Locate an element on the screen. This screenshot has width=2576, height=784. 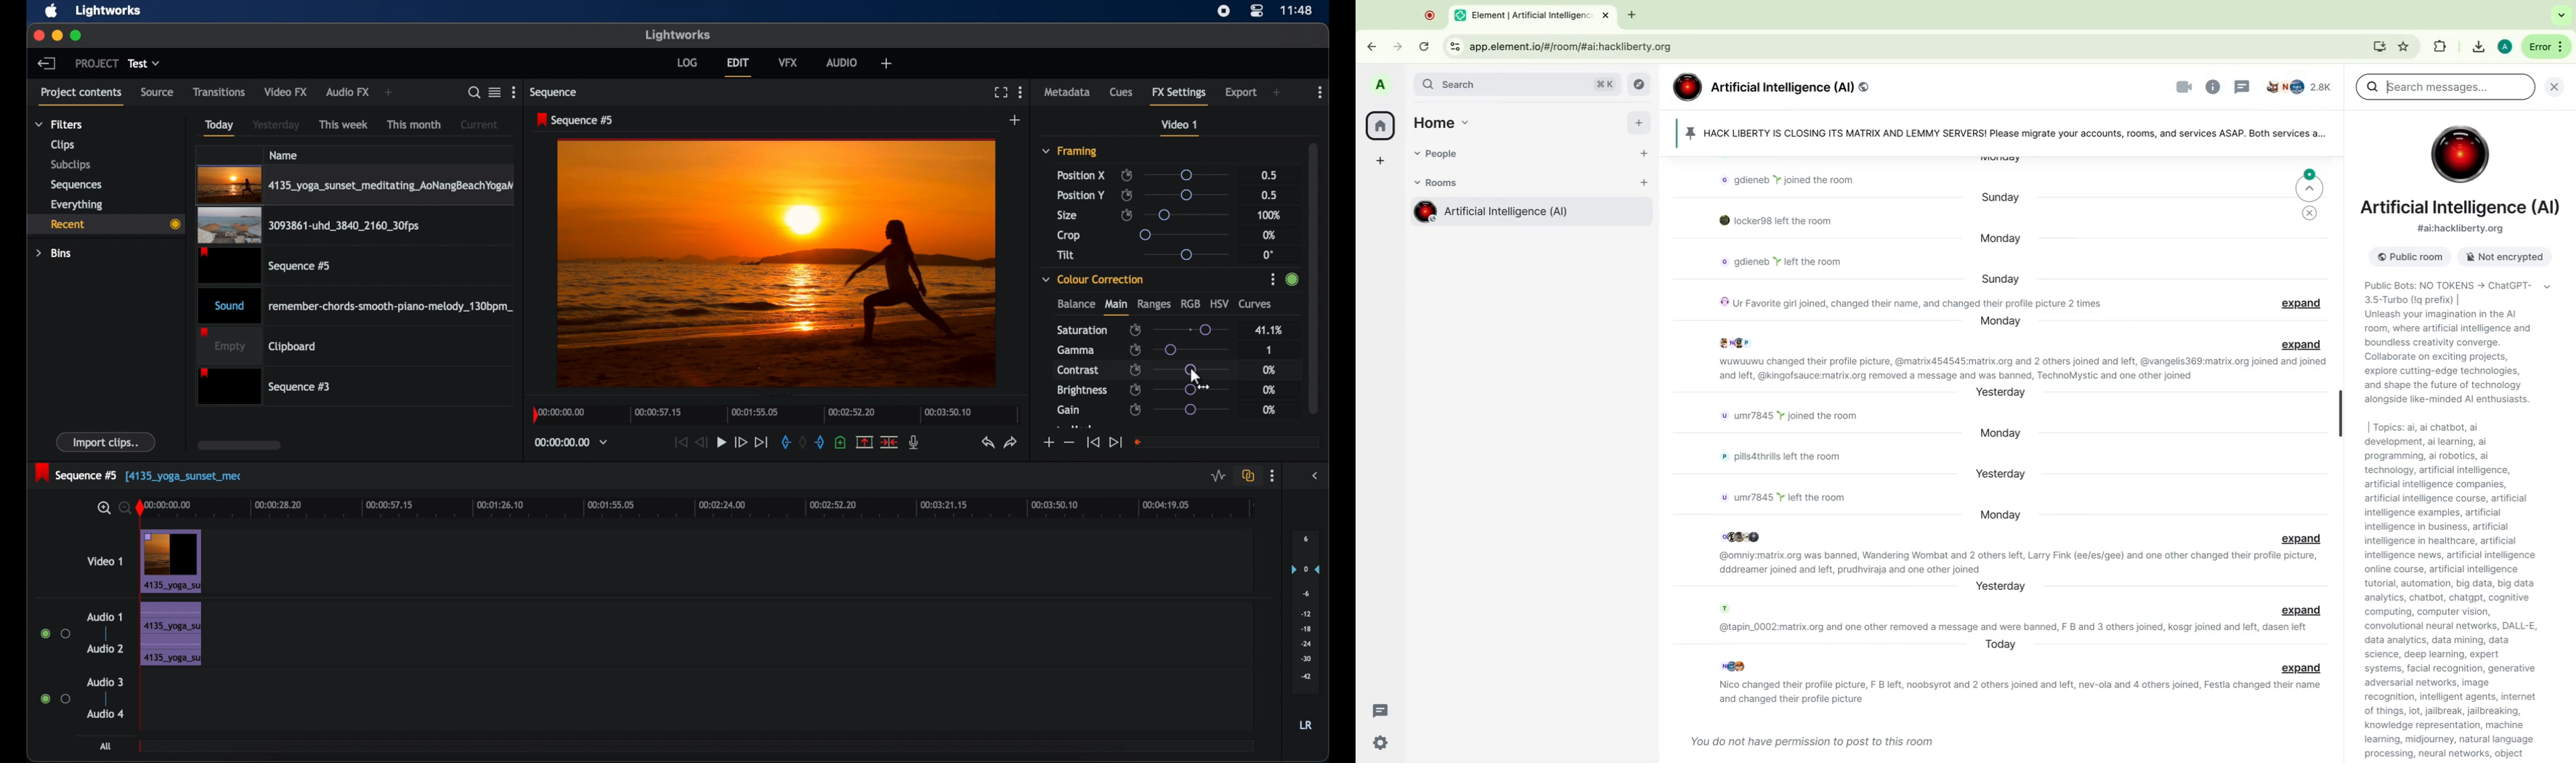
expand is located at coordinates (2301, 610).